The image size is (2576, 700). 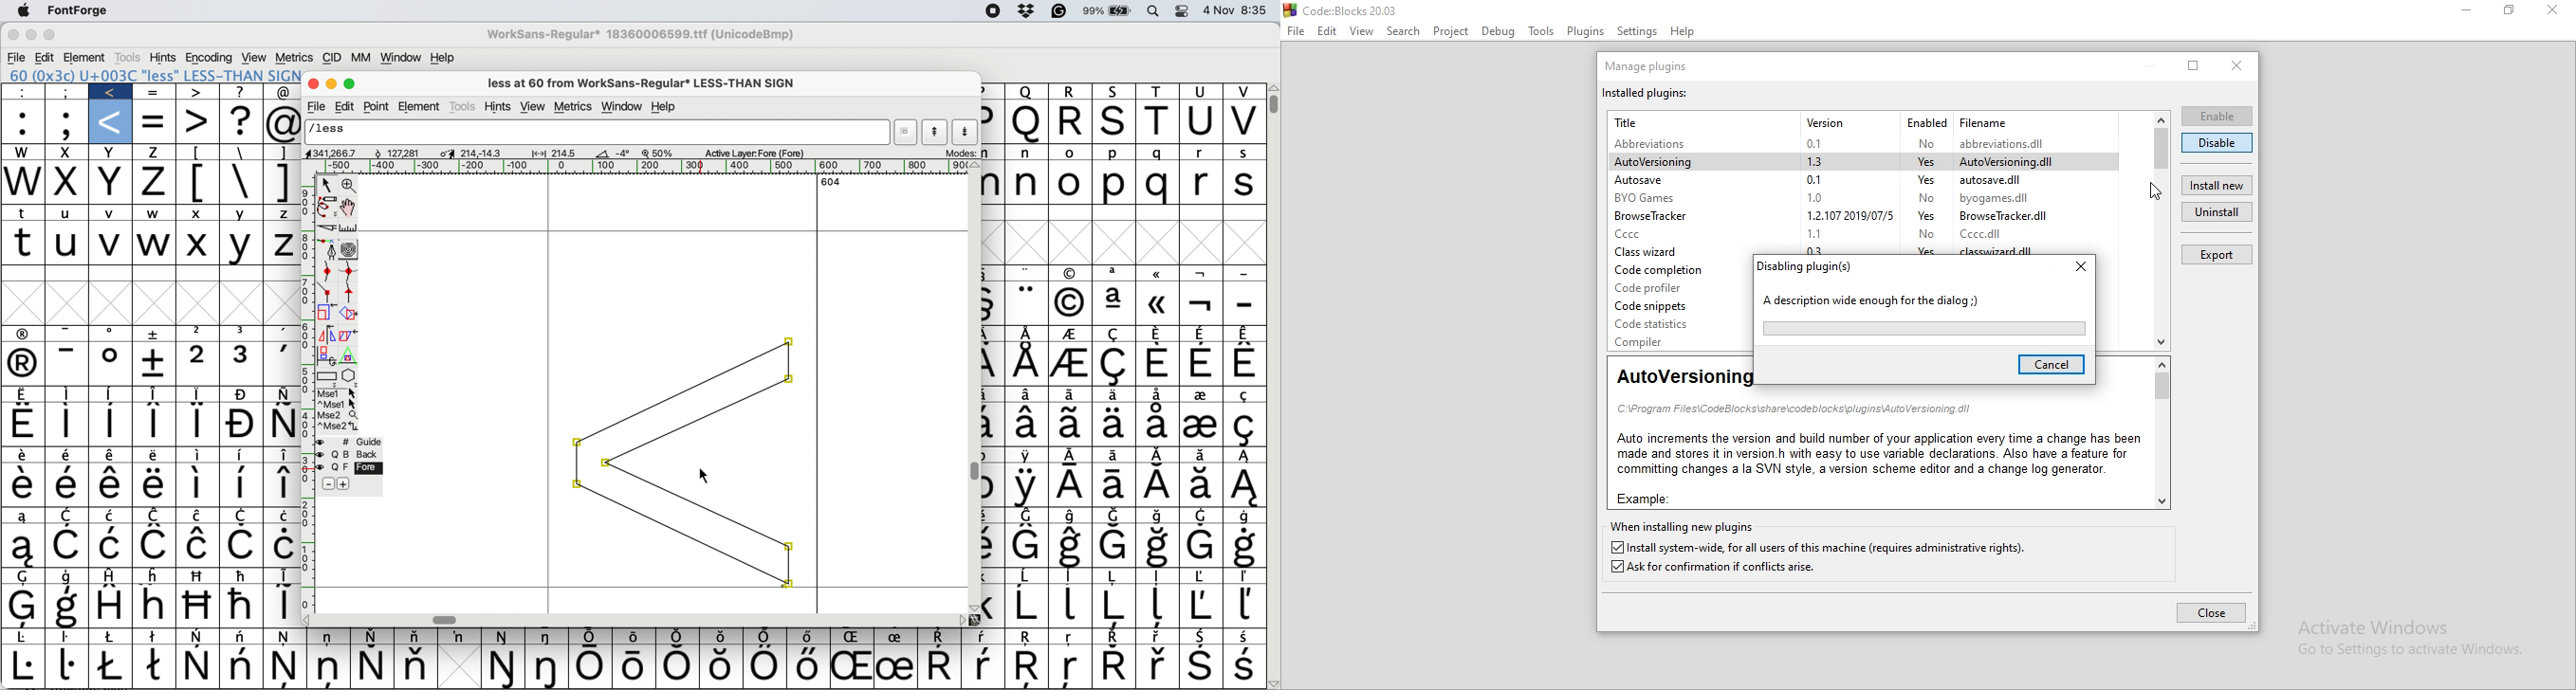 I want to click on Version, so click(x=1827, y=122).